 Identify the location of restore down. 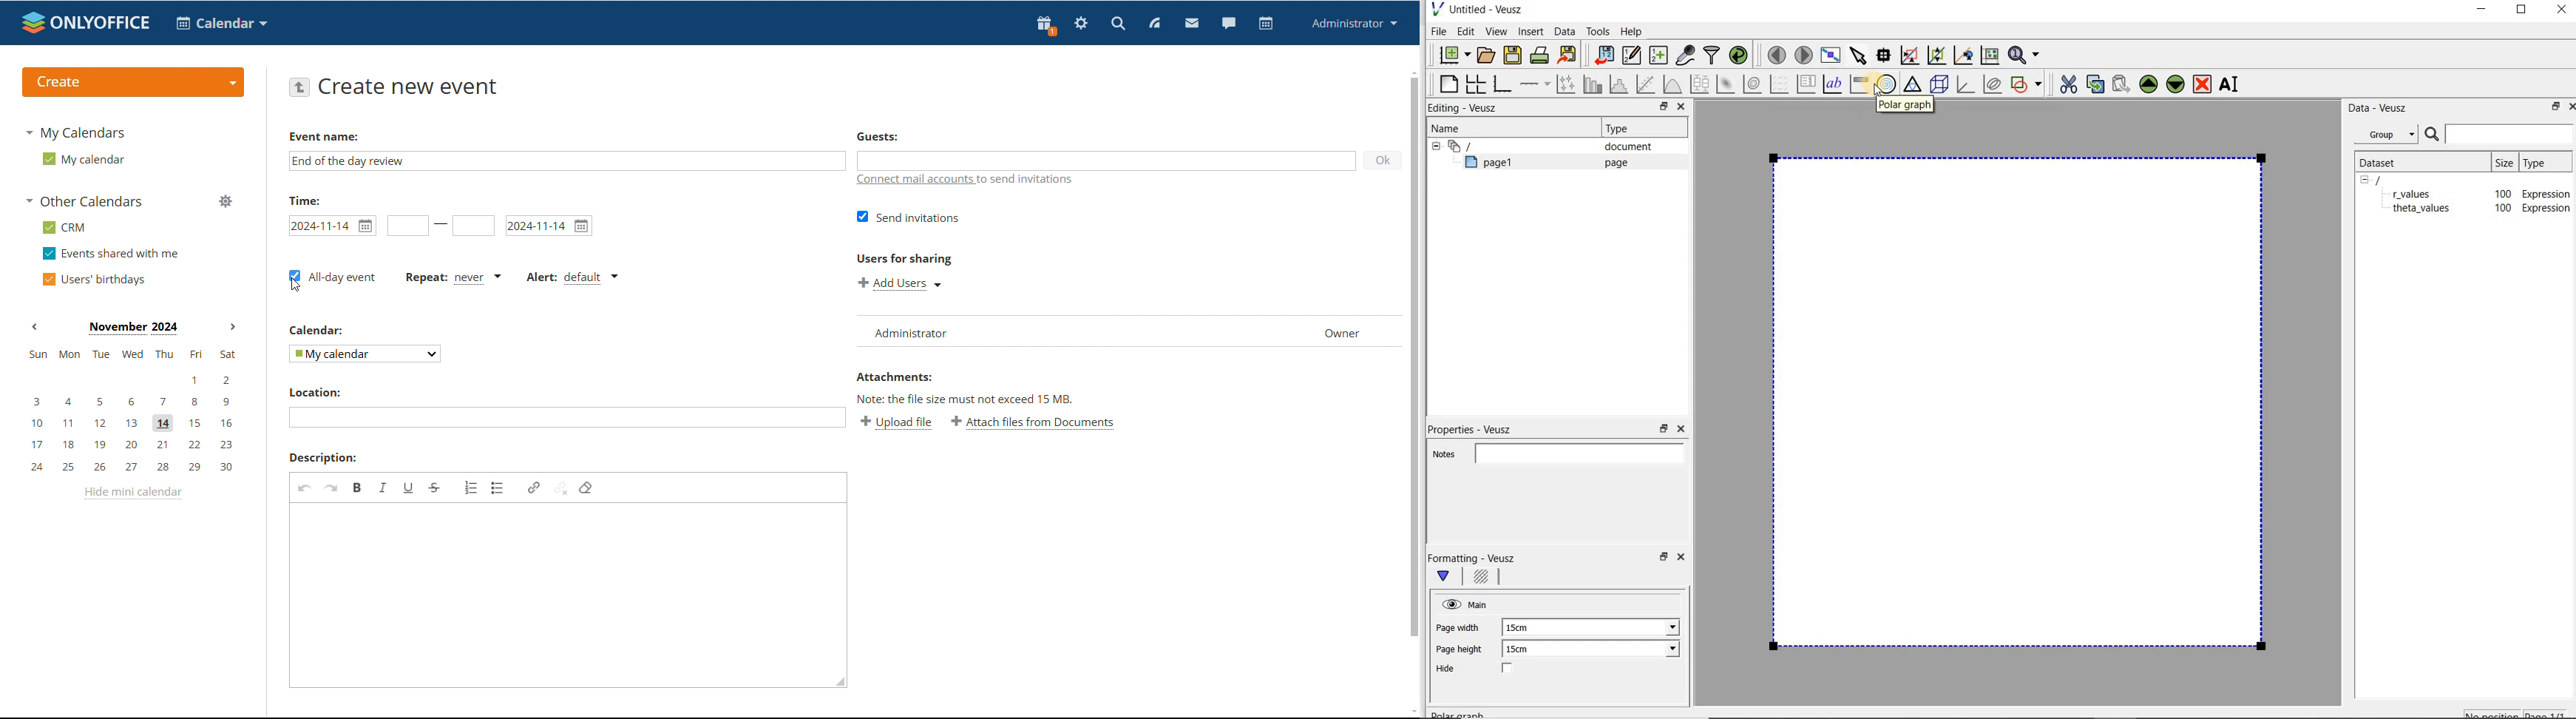
(1660, 108).